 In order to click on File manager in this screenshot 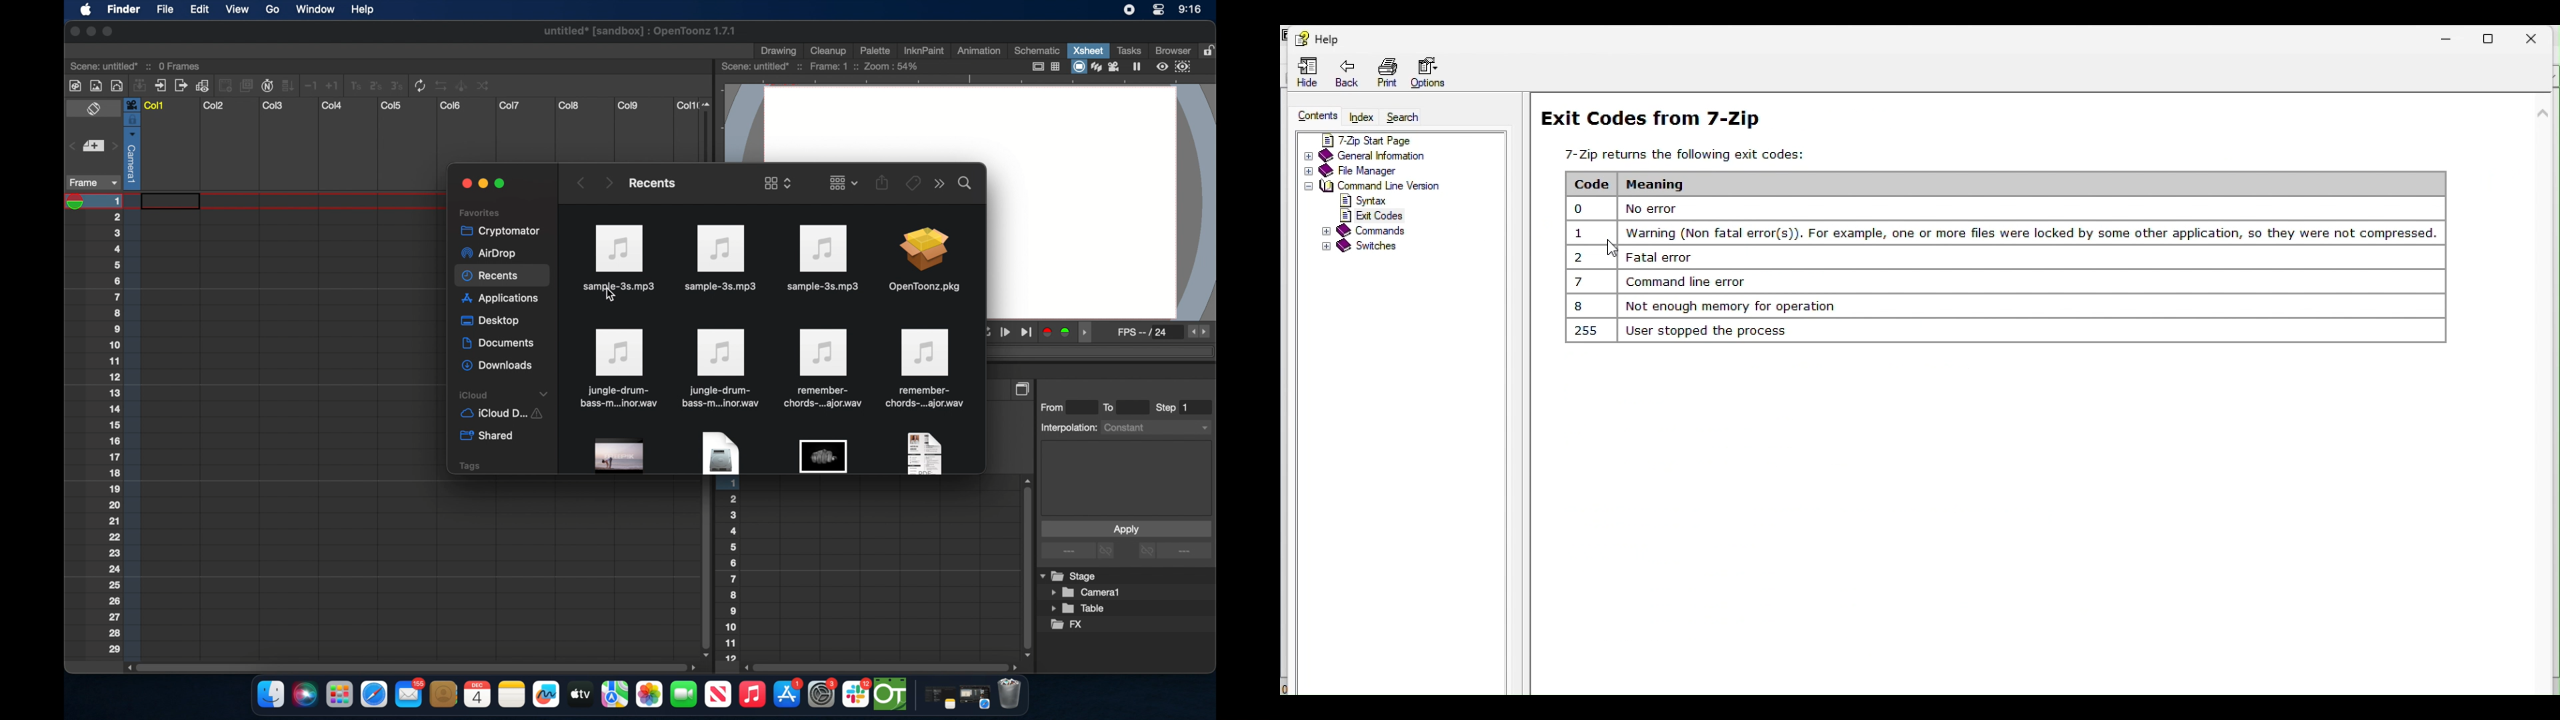, I will do `click(1398, 171)`.